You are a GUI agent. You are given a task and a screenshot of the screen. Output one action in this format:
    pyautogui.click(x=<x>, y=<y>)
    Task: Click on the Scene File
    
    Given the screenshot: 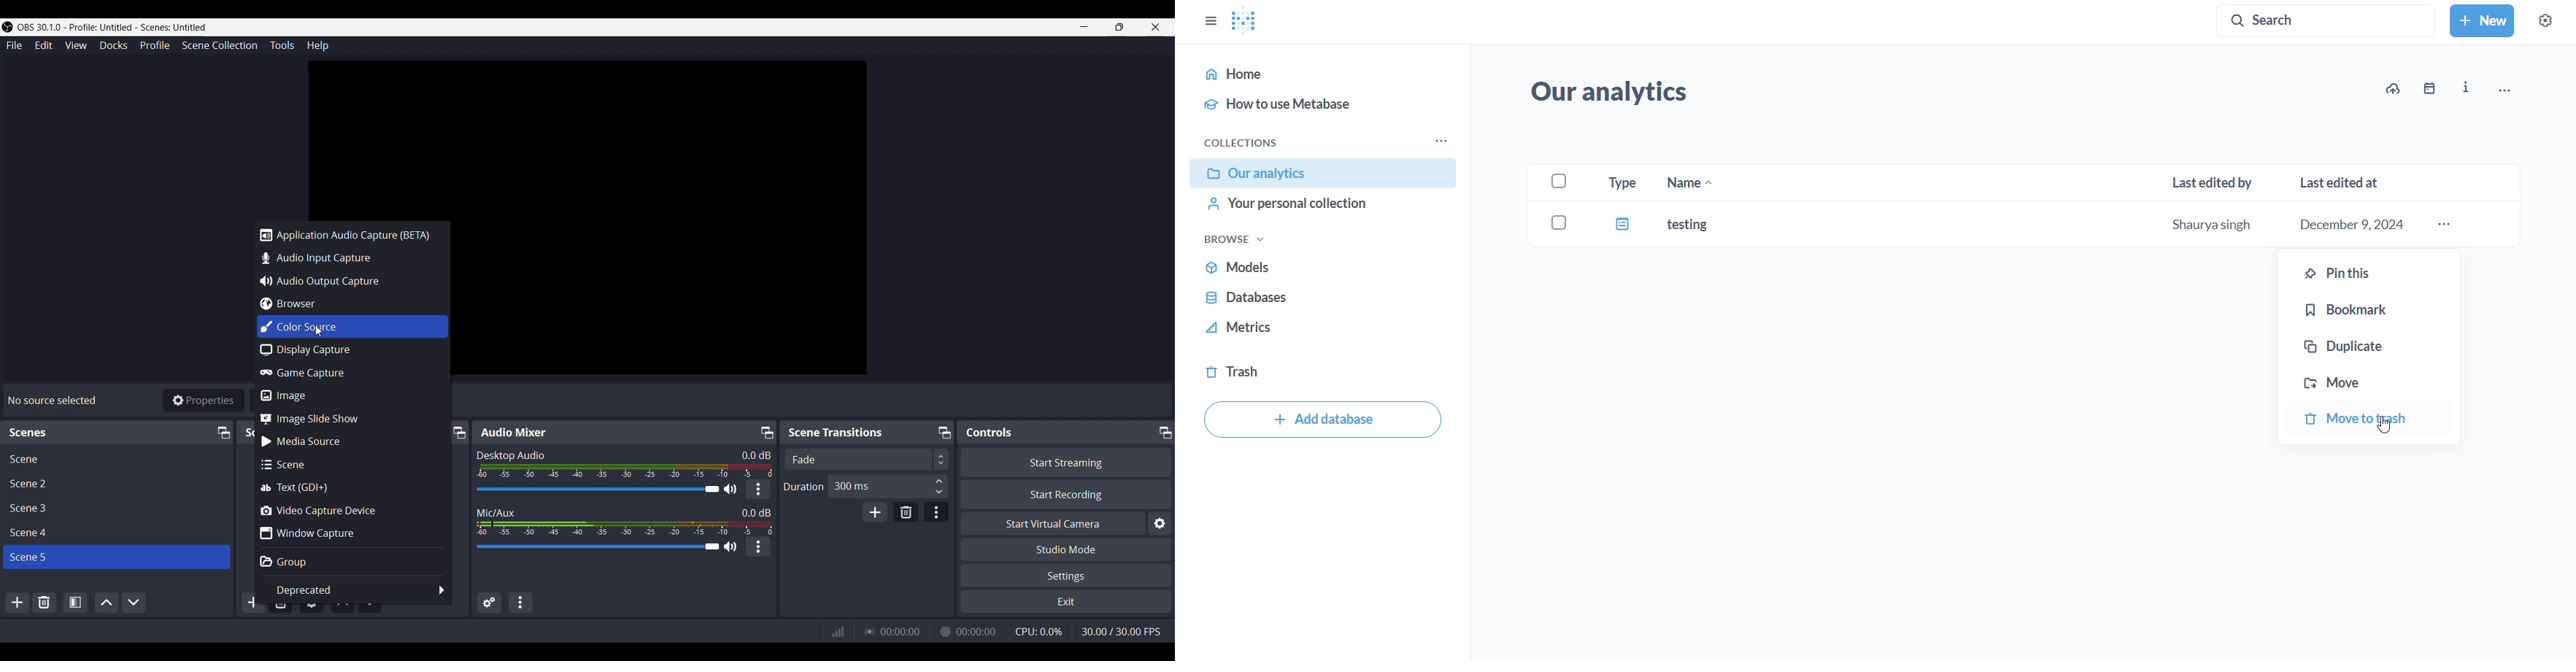 What is the action you would take?
    pyautogui.click(x=114, y=509)
    